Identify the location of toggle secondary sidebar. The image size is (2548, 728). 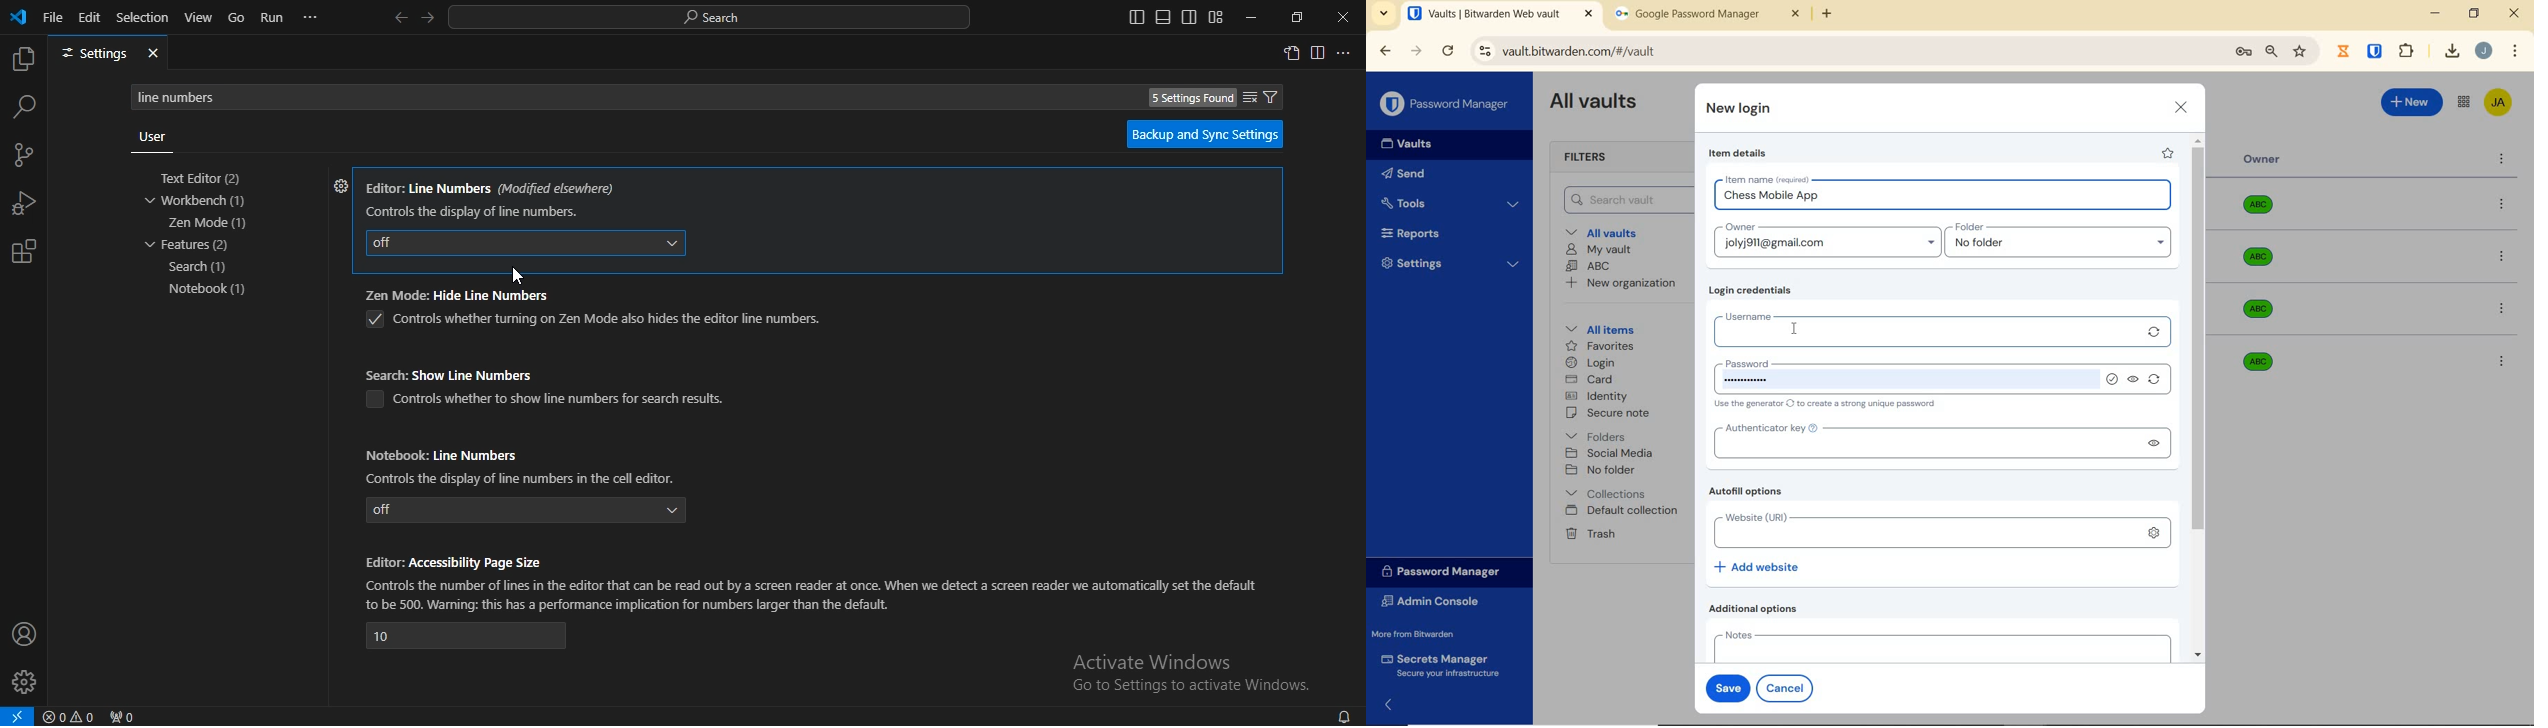
(1189, 17).